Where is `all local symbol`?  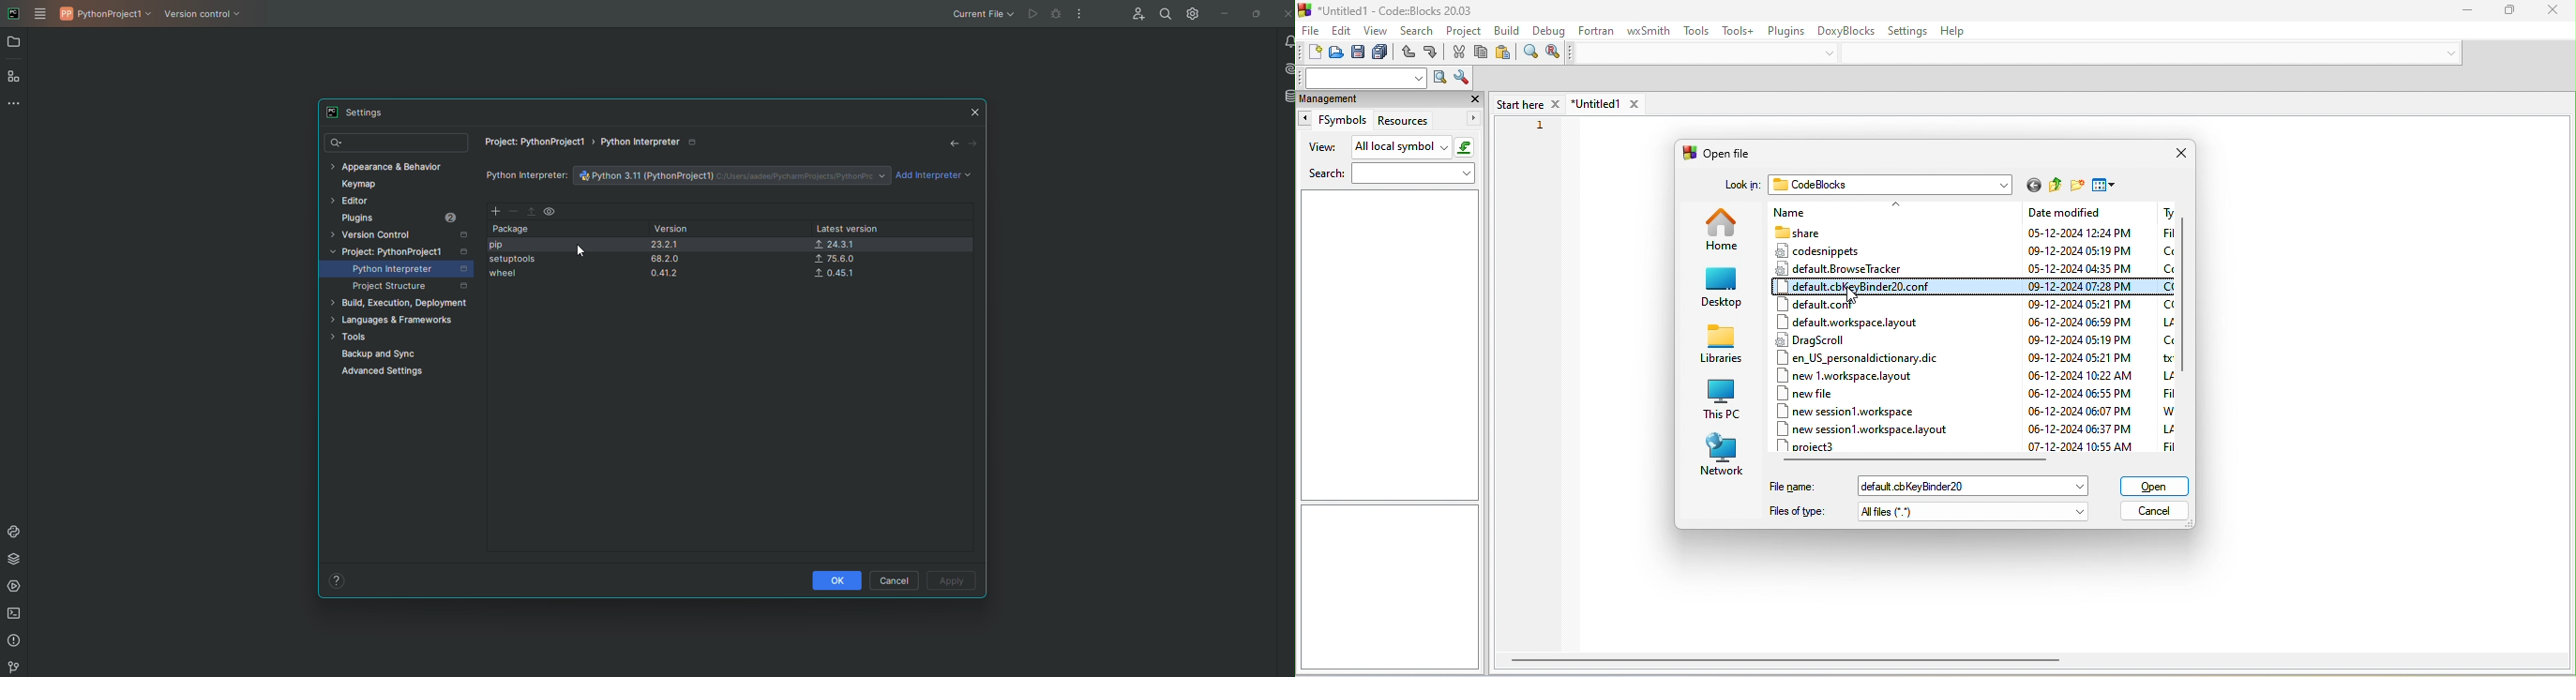
all local symbol is located at coordinates (1414, 147).